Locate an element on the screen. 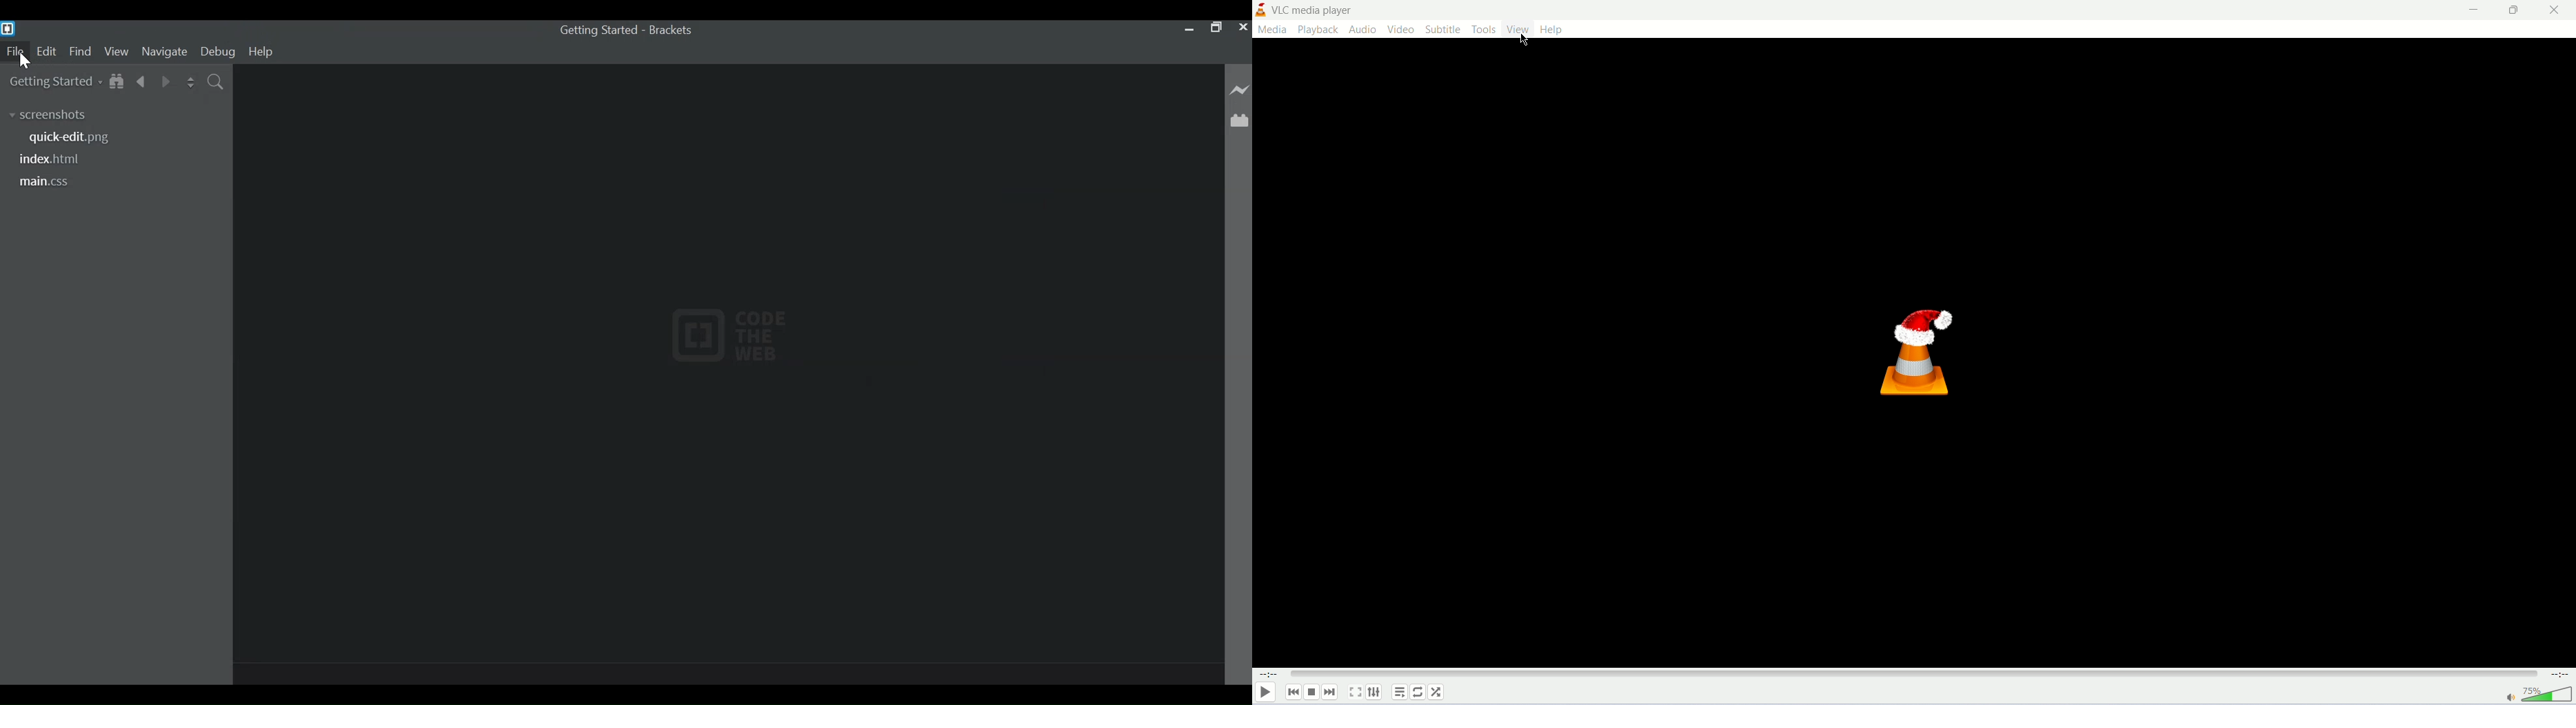  playback is located at coordinates (1316, 29).